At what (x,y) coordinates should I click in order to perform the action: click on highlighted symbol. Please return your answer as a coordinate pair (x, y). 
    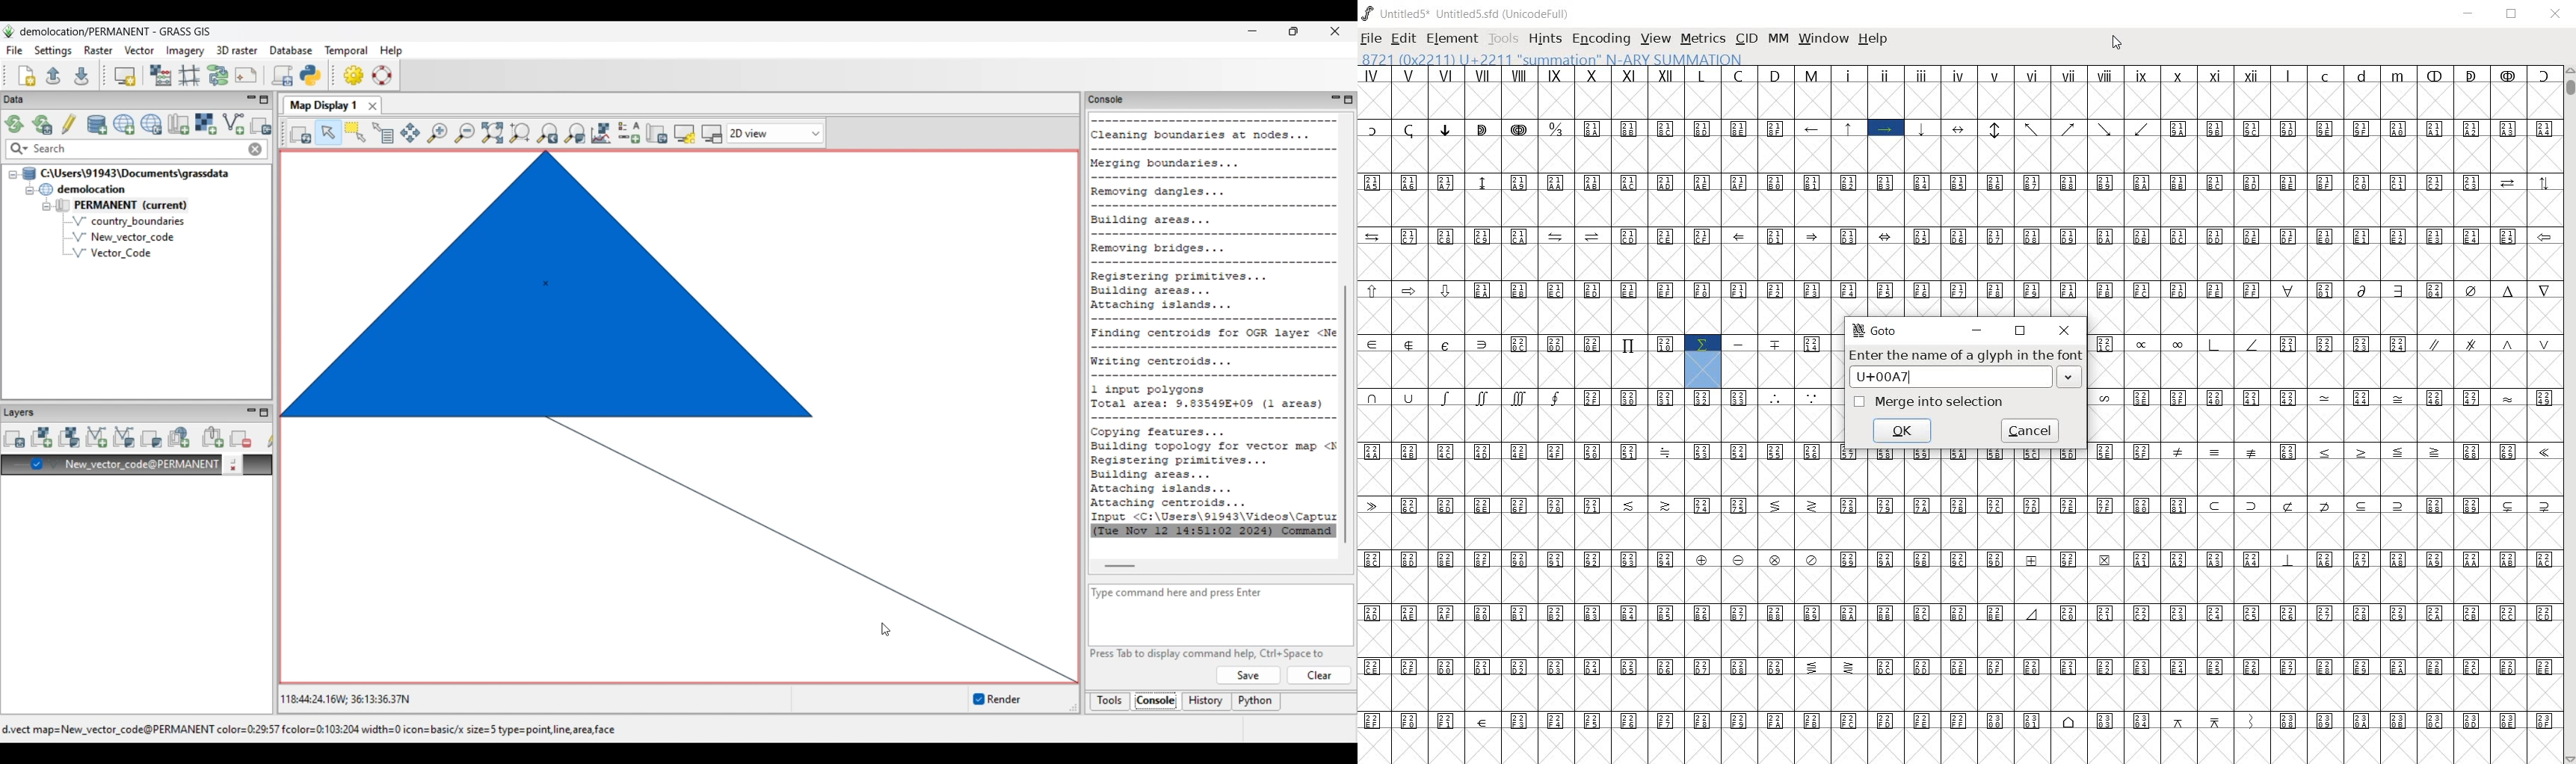
    Looking at the image, I should click on (1702, 361).